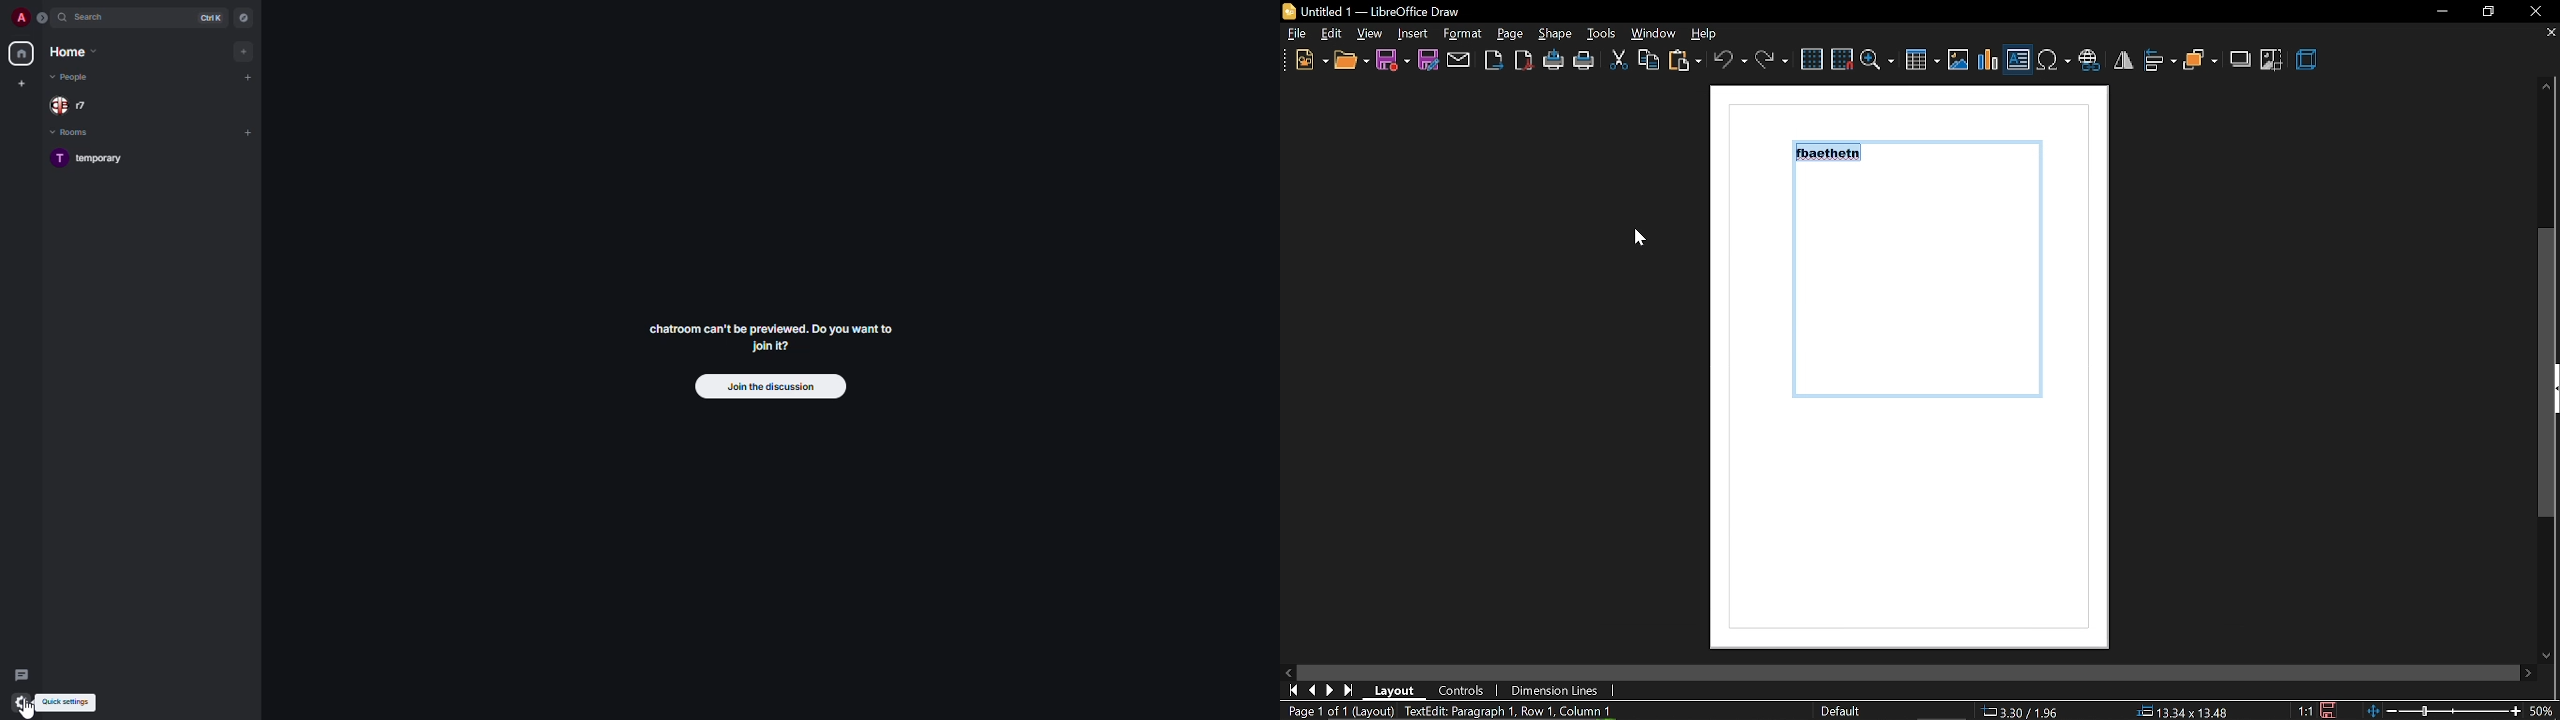 Image resolution: width=2576 pixels, height=728 pixels. Describe the element at coordinates (1878, 59) in the screenshot. I see `zoom` at that location.